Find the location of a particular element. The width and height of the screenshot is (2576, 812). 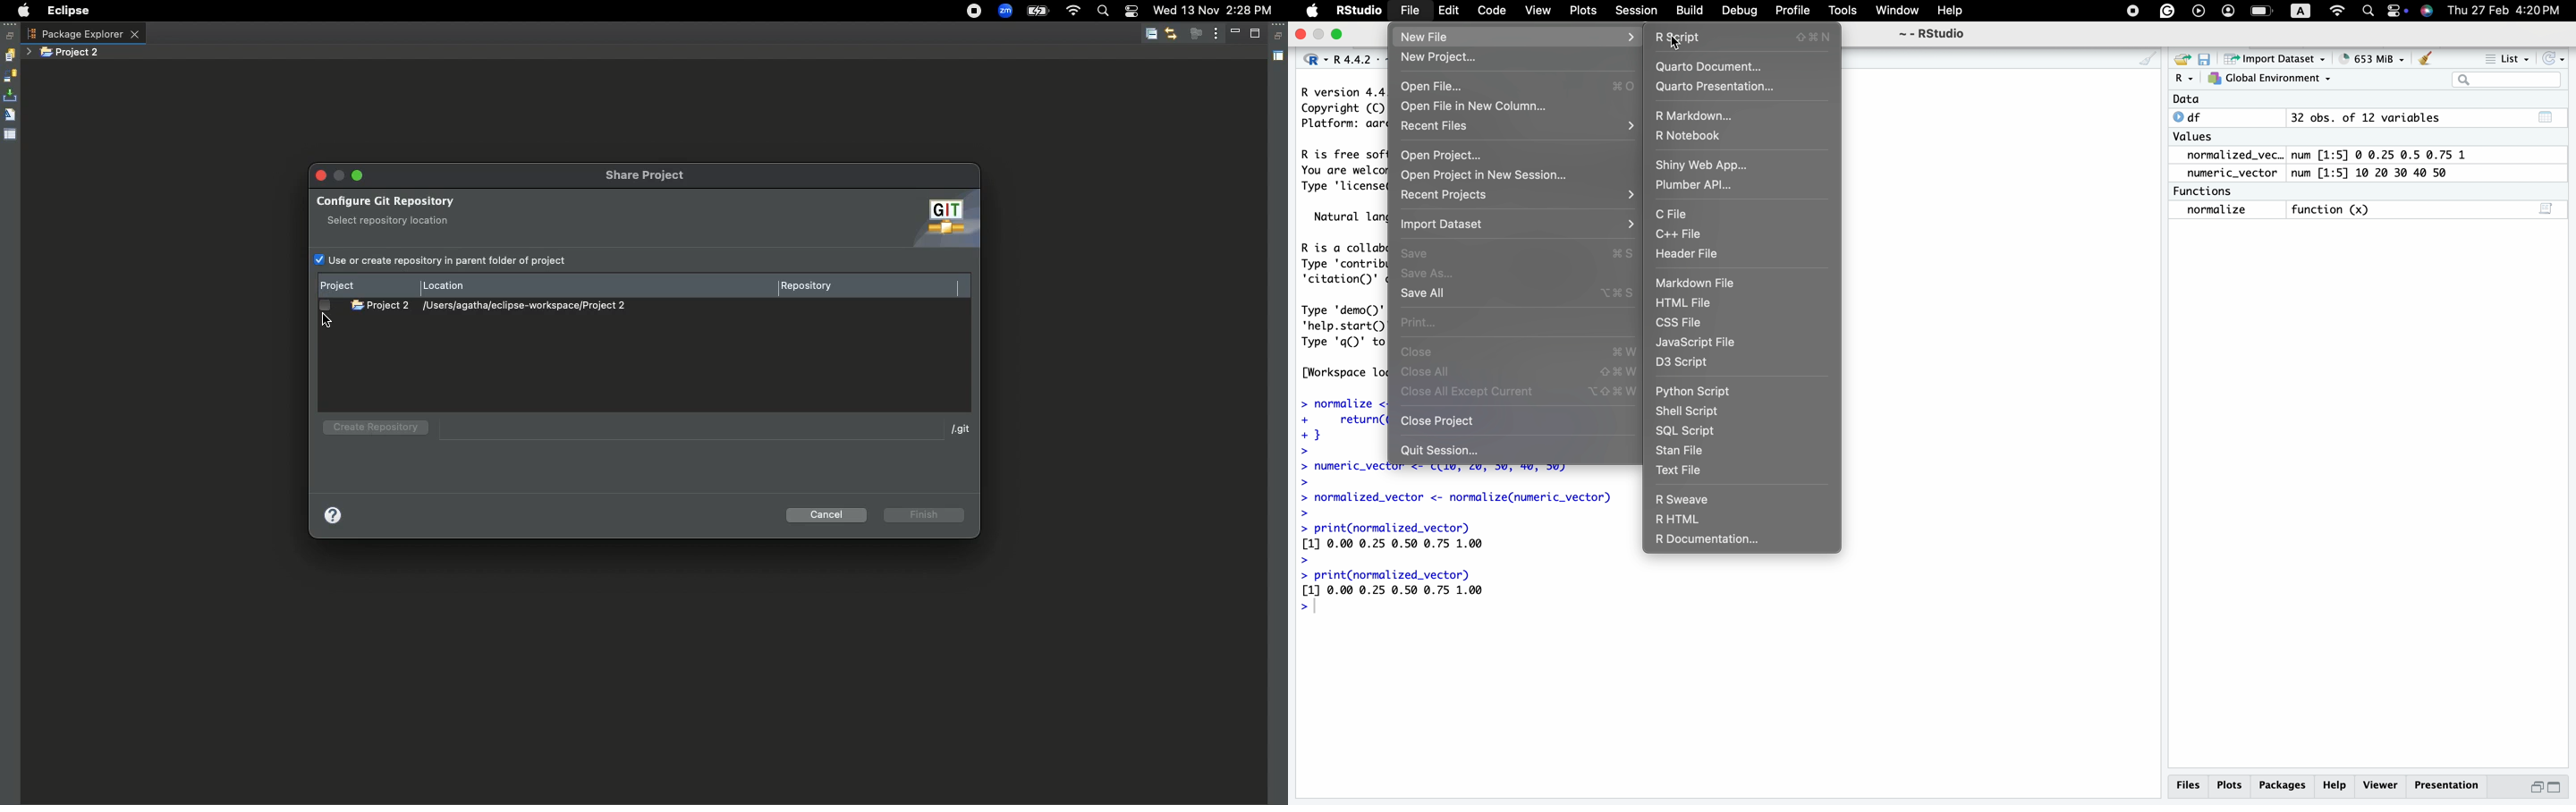

R Script is located at coordinates (1741, 36).